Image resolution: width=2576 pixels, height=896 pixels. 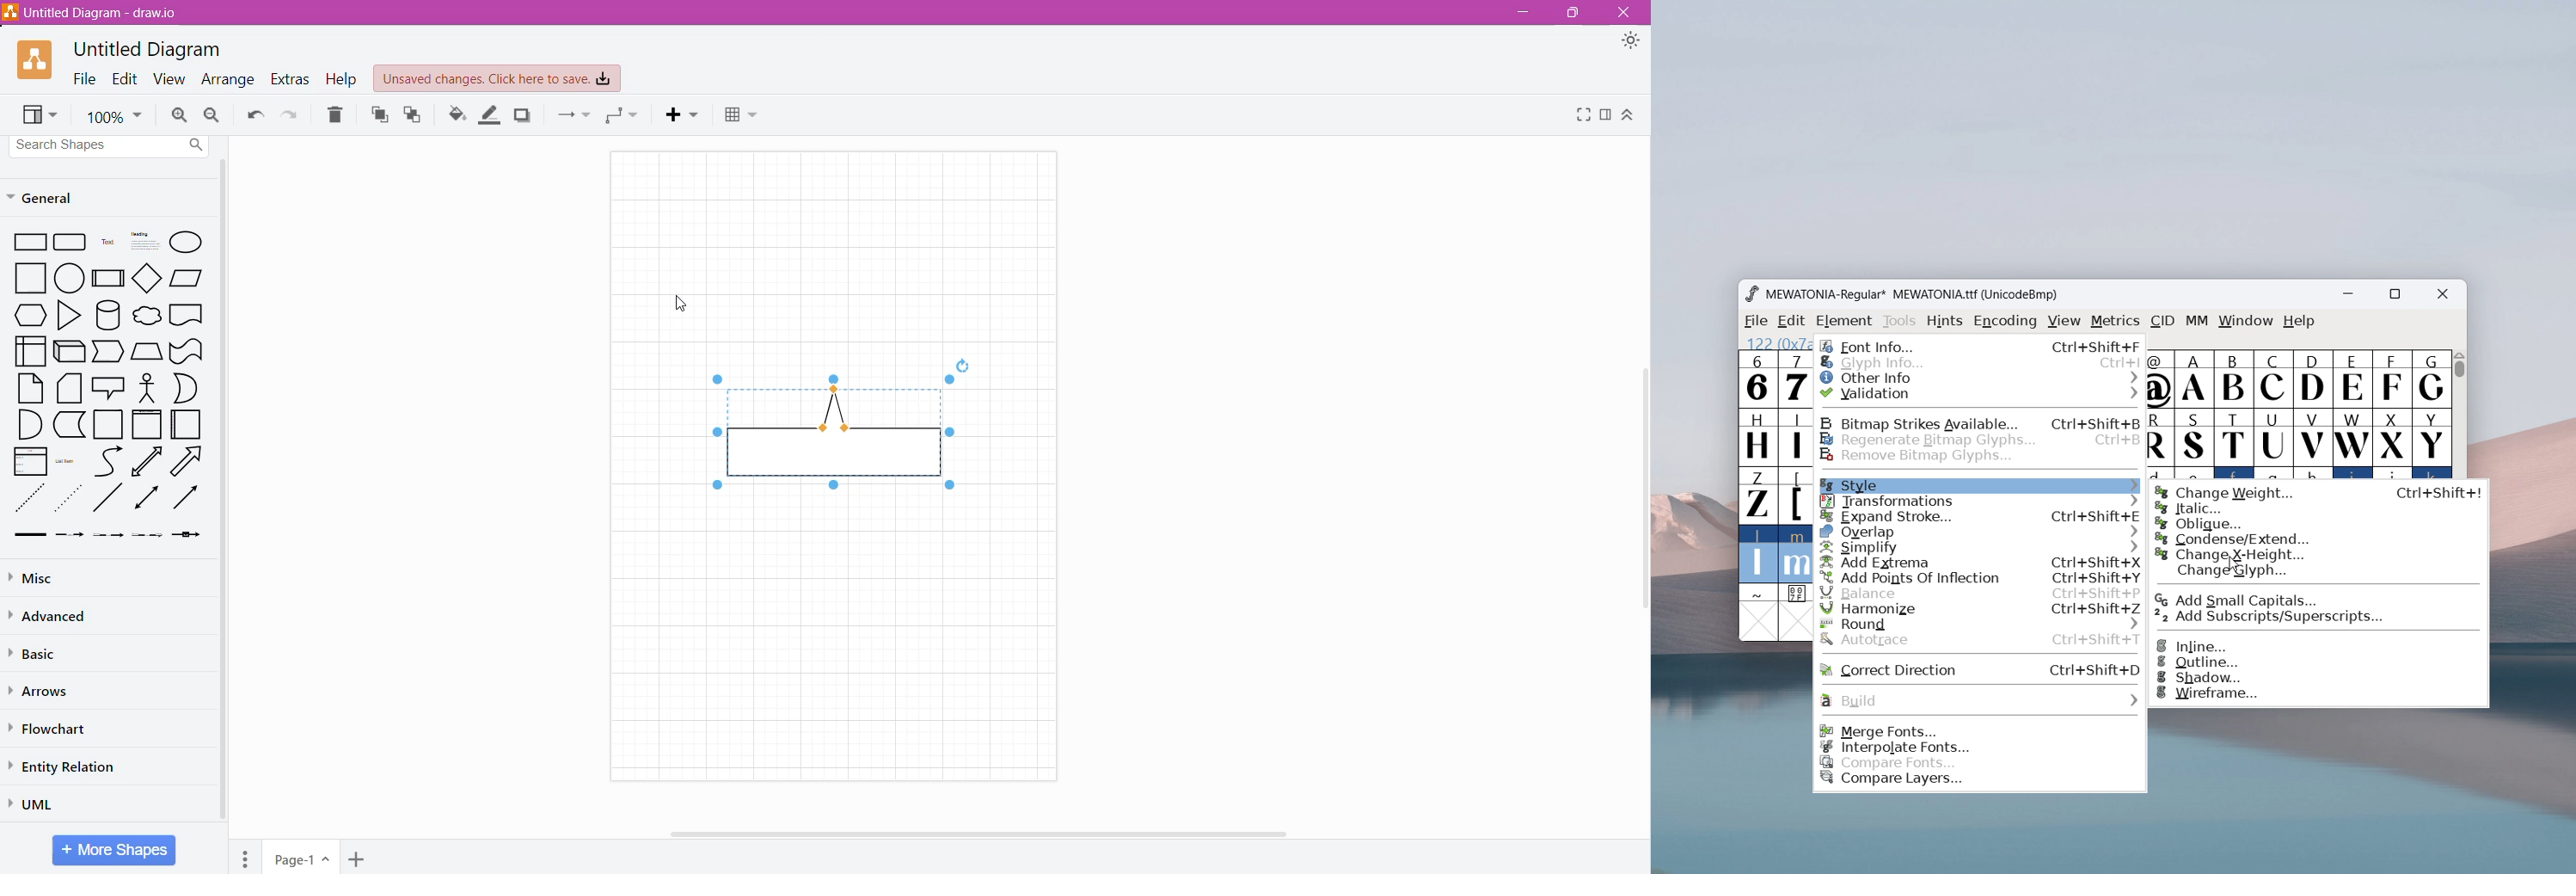 What do you see at coordinates (42, 691) in the screenshot?
I see `Arrows` at bounding box center [42, 691].